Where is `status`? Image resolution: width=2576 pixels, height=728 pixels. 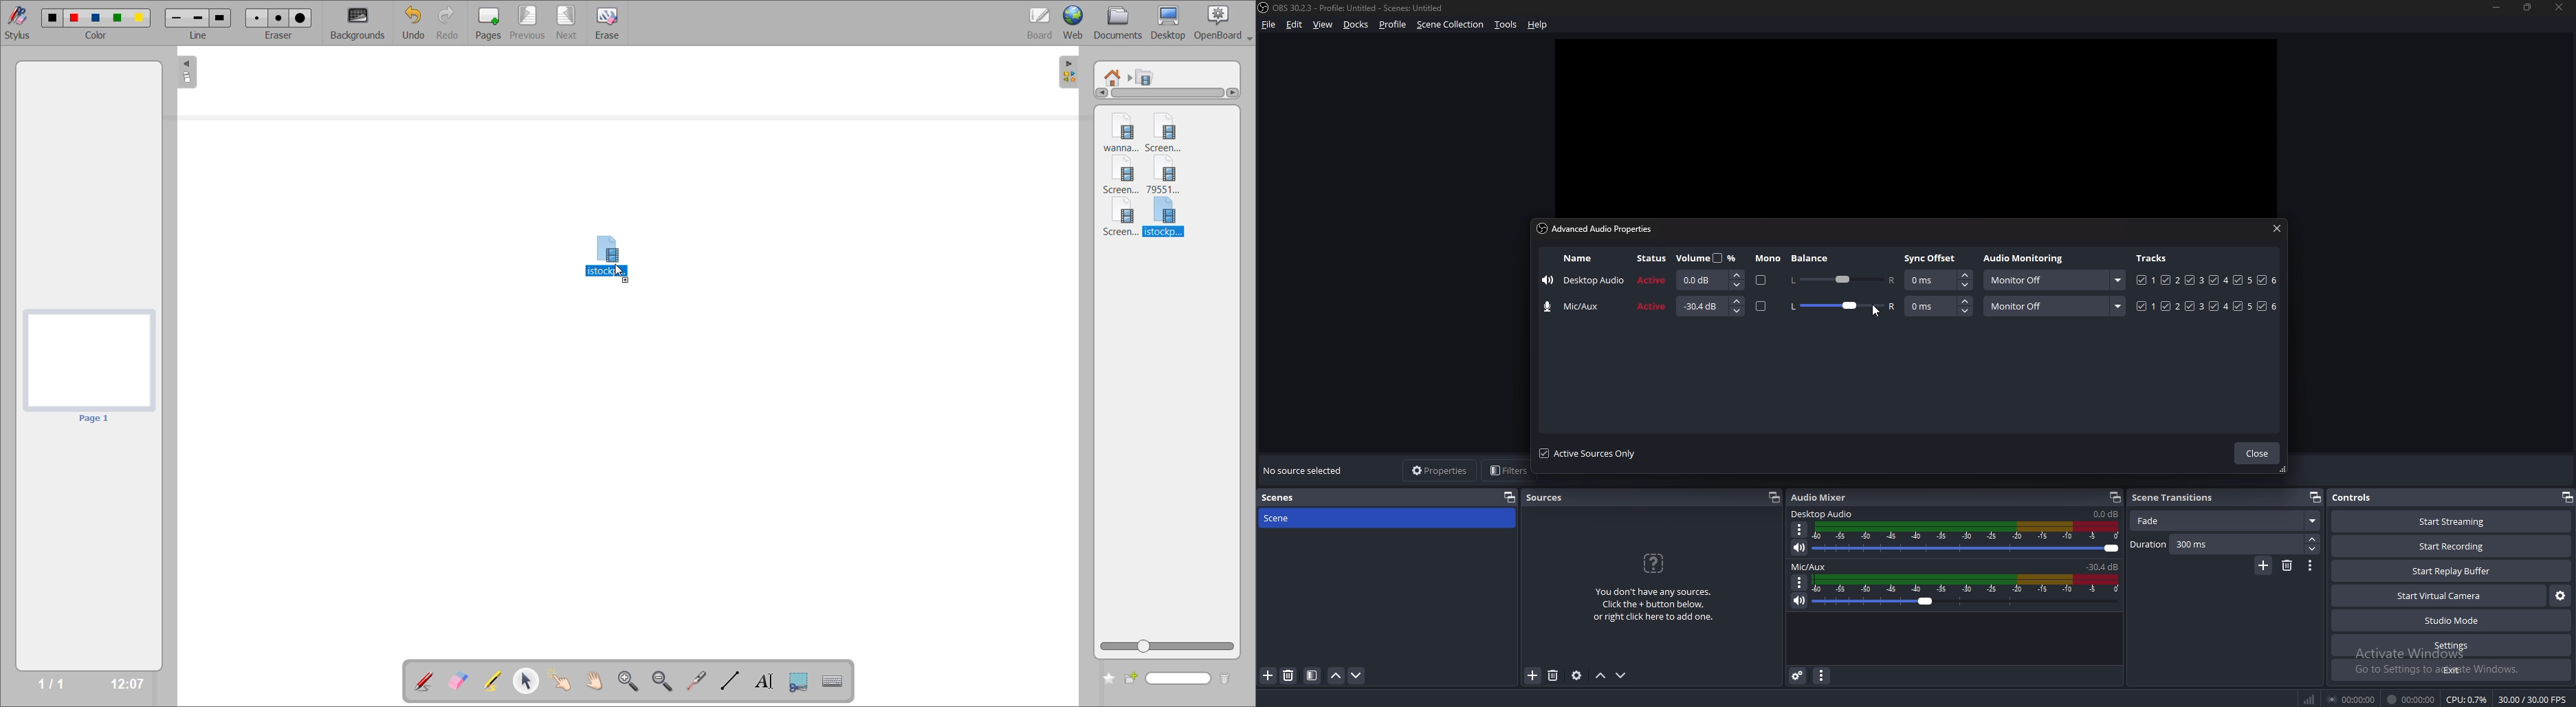 status is located at coordinates (1654, 259).